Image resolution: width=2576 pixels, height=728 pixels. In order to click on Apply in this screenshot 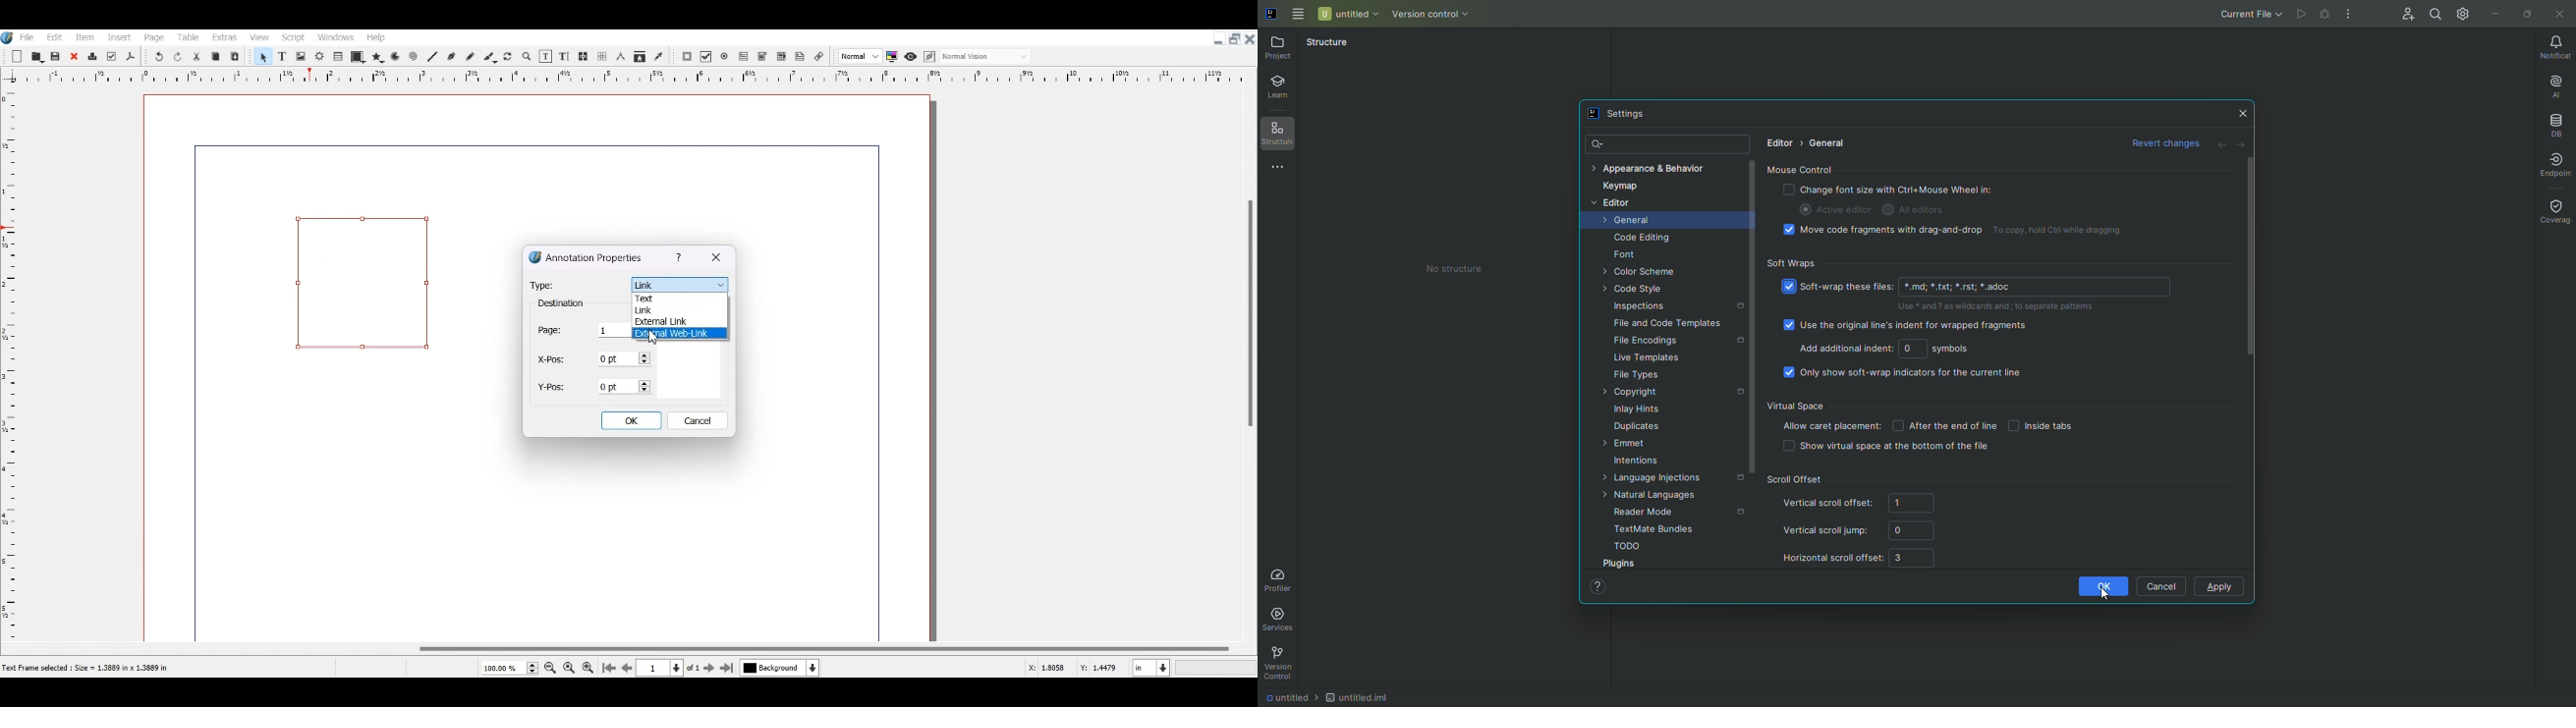, I will do `click(2222, 586)`.